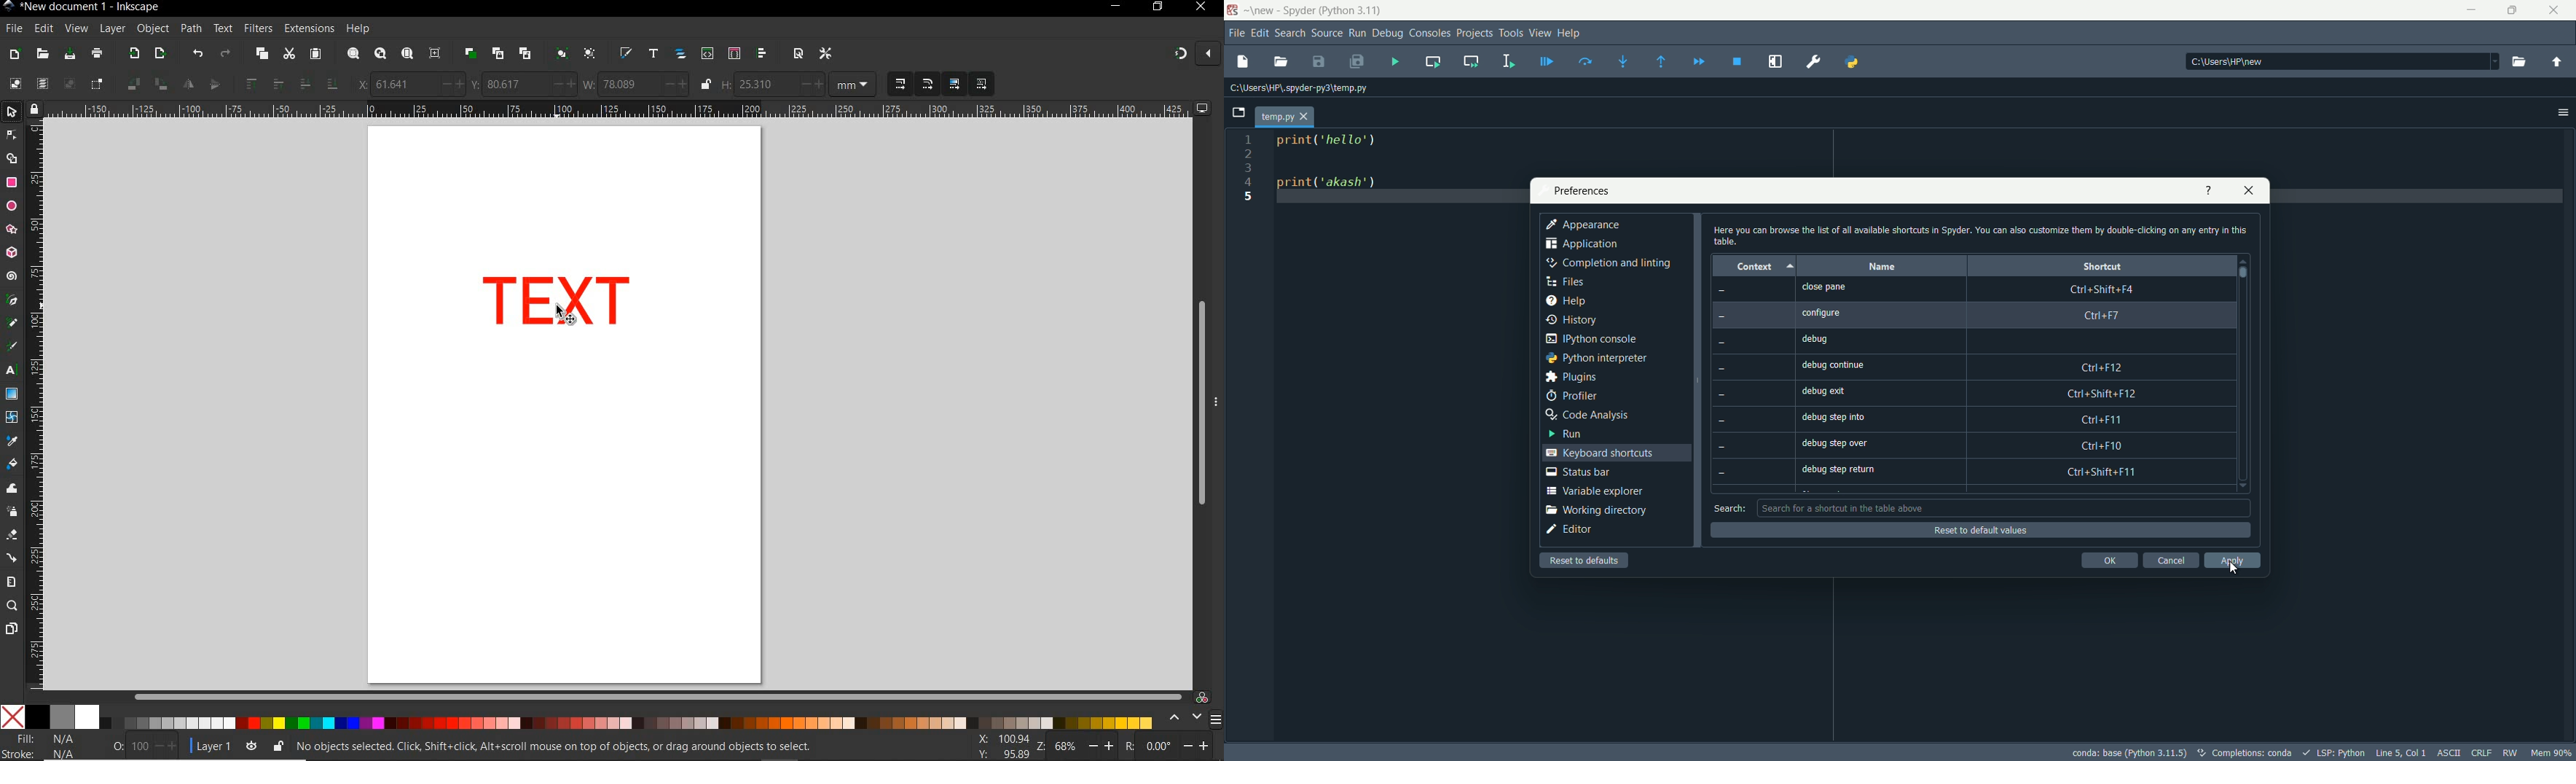 This screenshot has width=2576, height=784. I want to click on deselect, so click(68, 85).